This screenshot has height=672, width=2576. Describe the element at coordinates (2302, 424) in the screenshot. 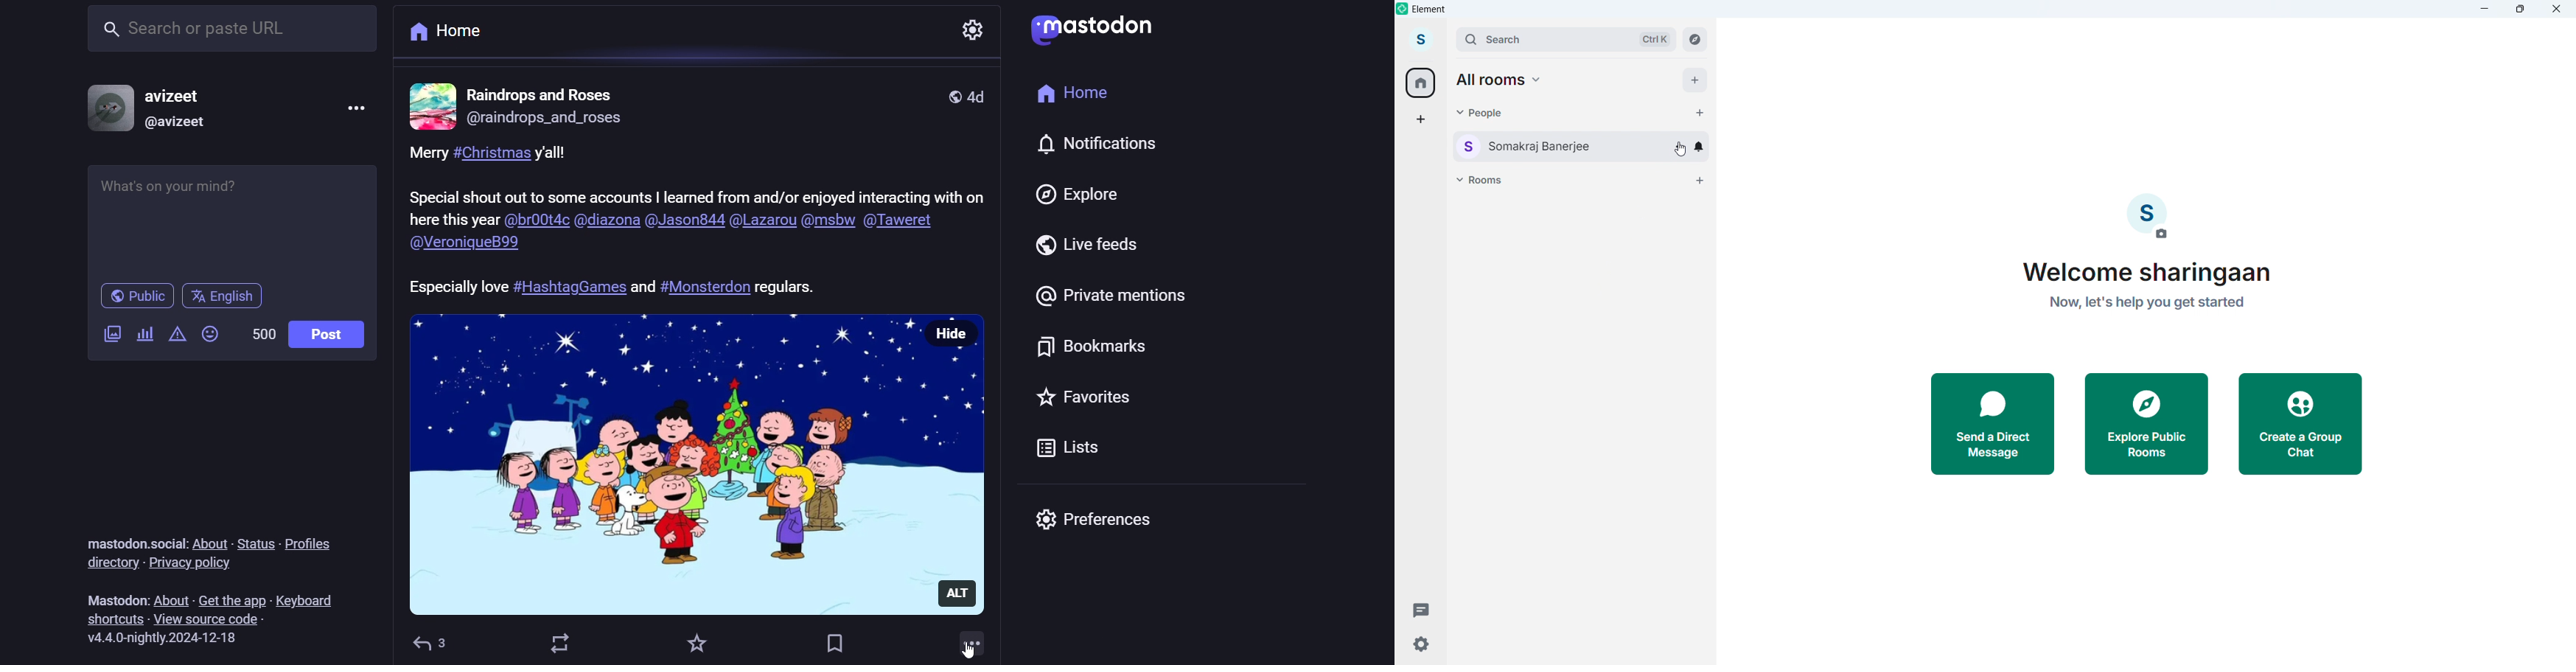

I see `Create a group chat ` at that location.